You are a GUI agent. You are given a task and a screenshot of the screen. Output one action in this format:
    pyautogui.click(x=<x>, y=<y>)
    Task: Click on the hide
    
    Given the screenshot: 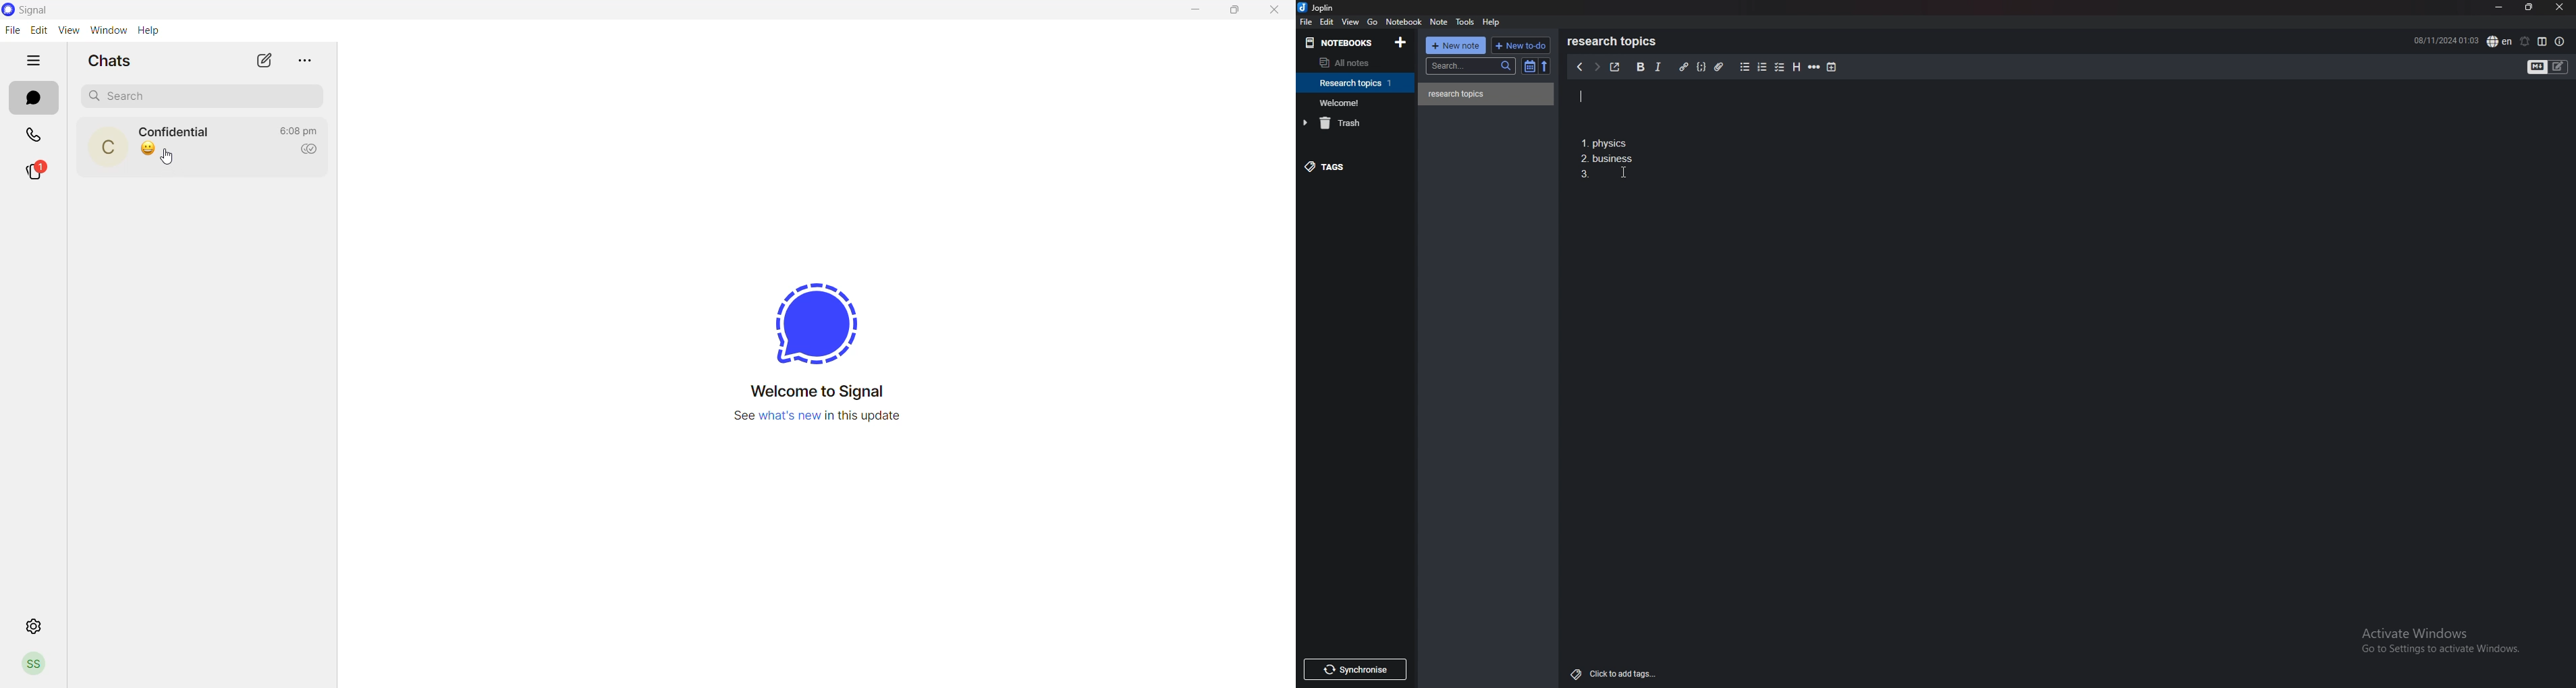 What is the action you would take?
    pyautogui.click(x=35, y=61)
    